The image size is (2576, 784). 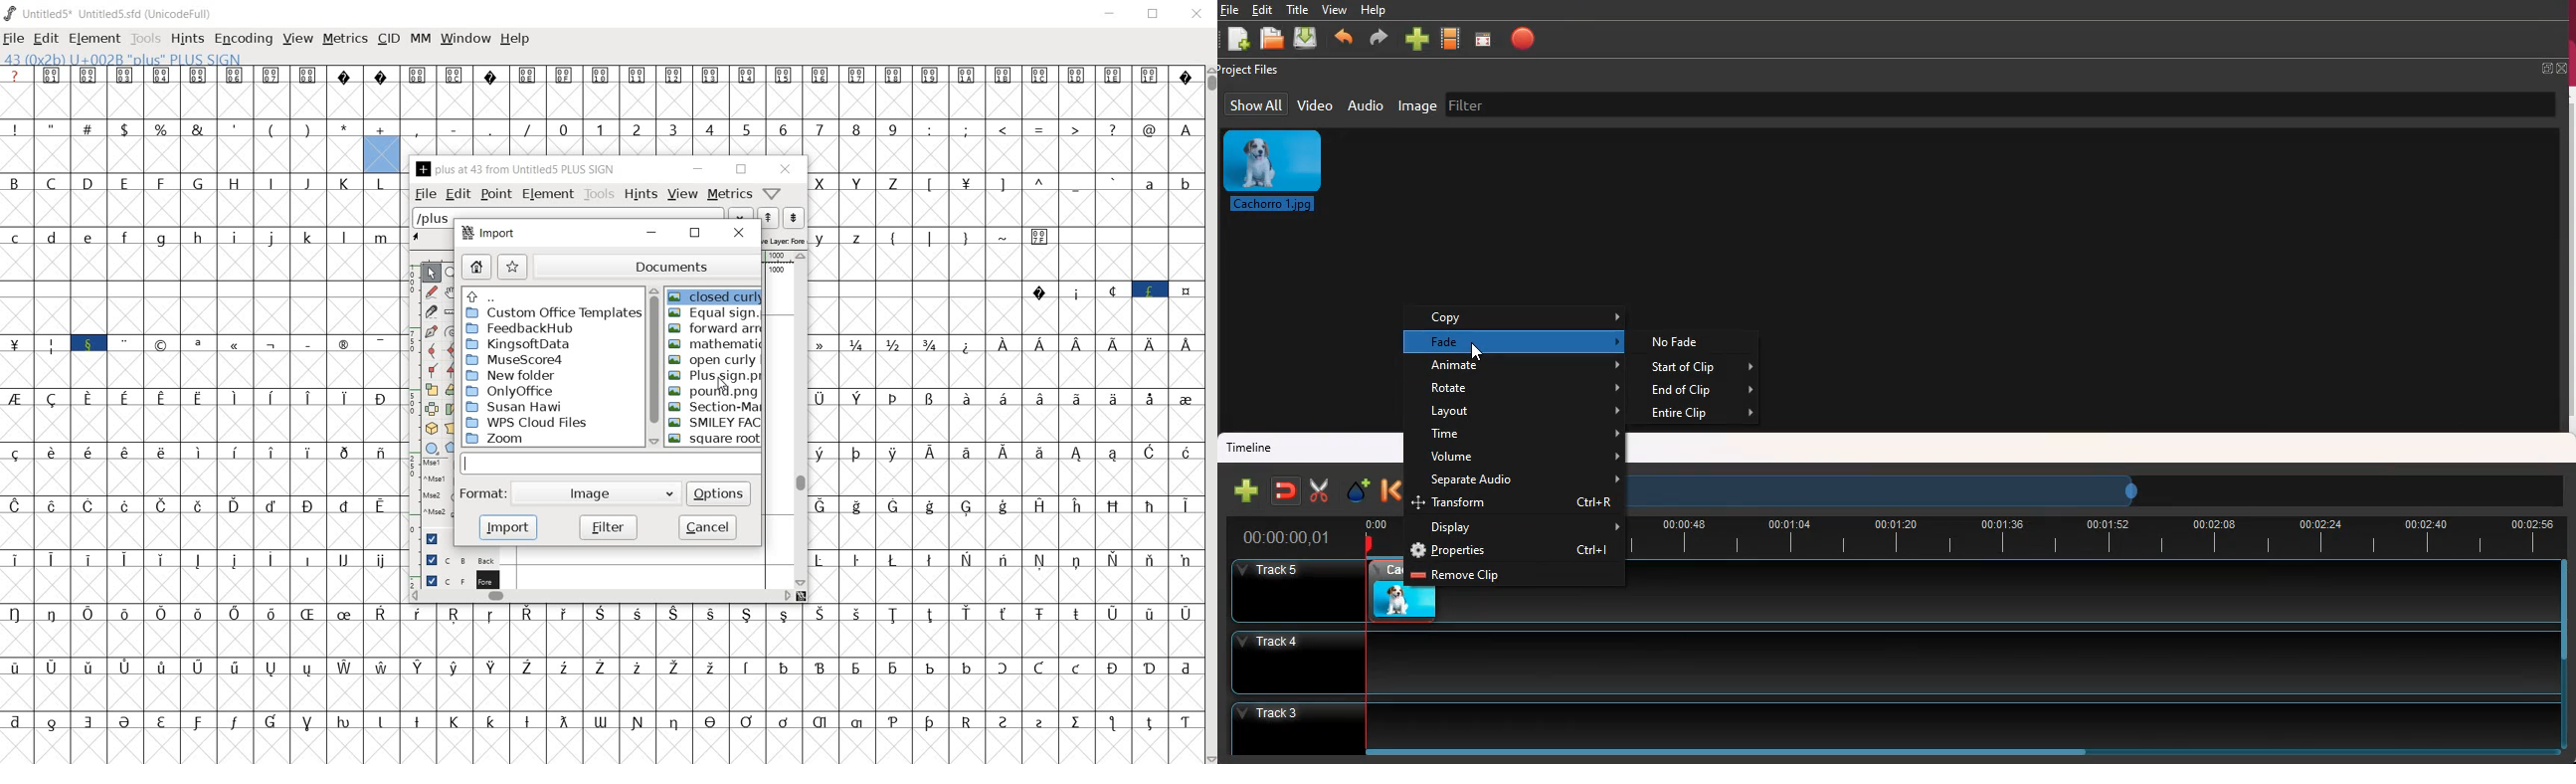 What do you see at coordinates (389, 37) in the screenshot?
I see `cid` at bounding box center [389, 37].